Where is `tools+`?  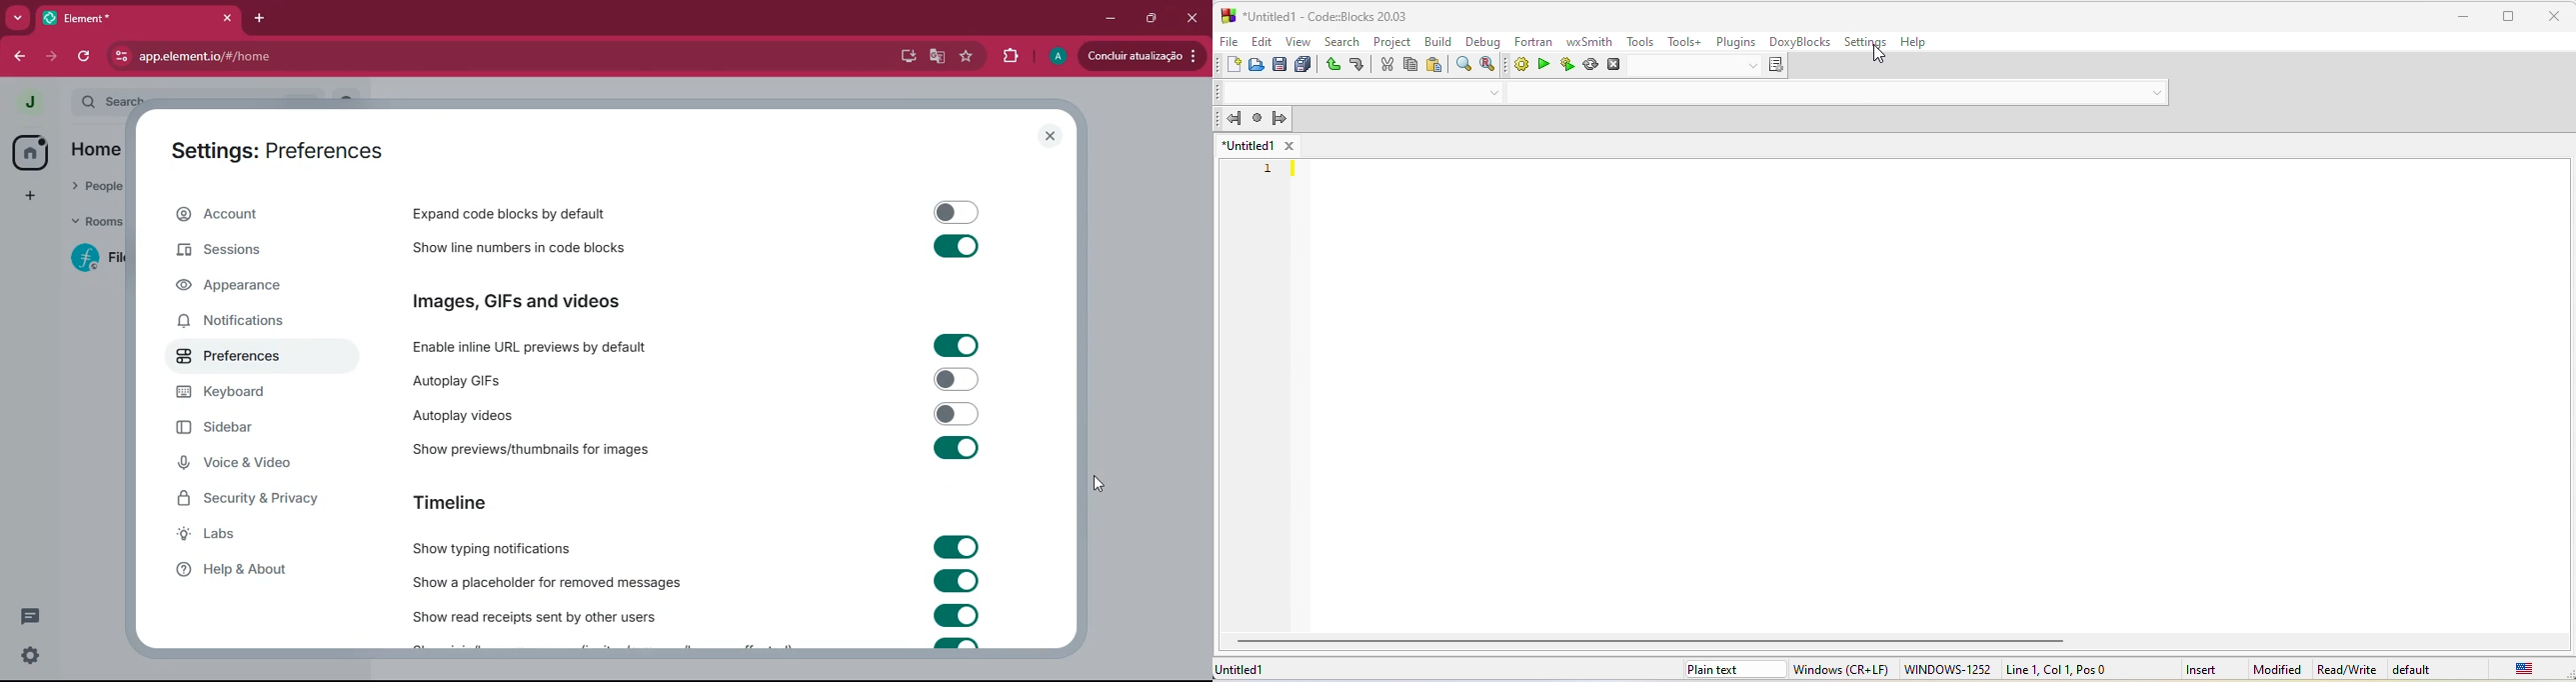 tools+ is located at coordinates (1680, 40).